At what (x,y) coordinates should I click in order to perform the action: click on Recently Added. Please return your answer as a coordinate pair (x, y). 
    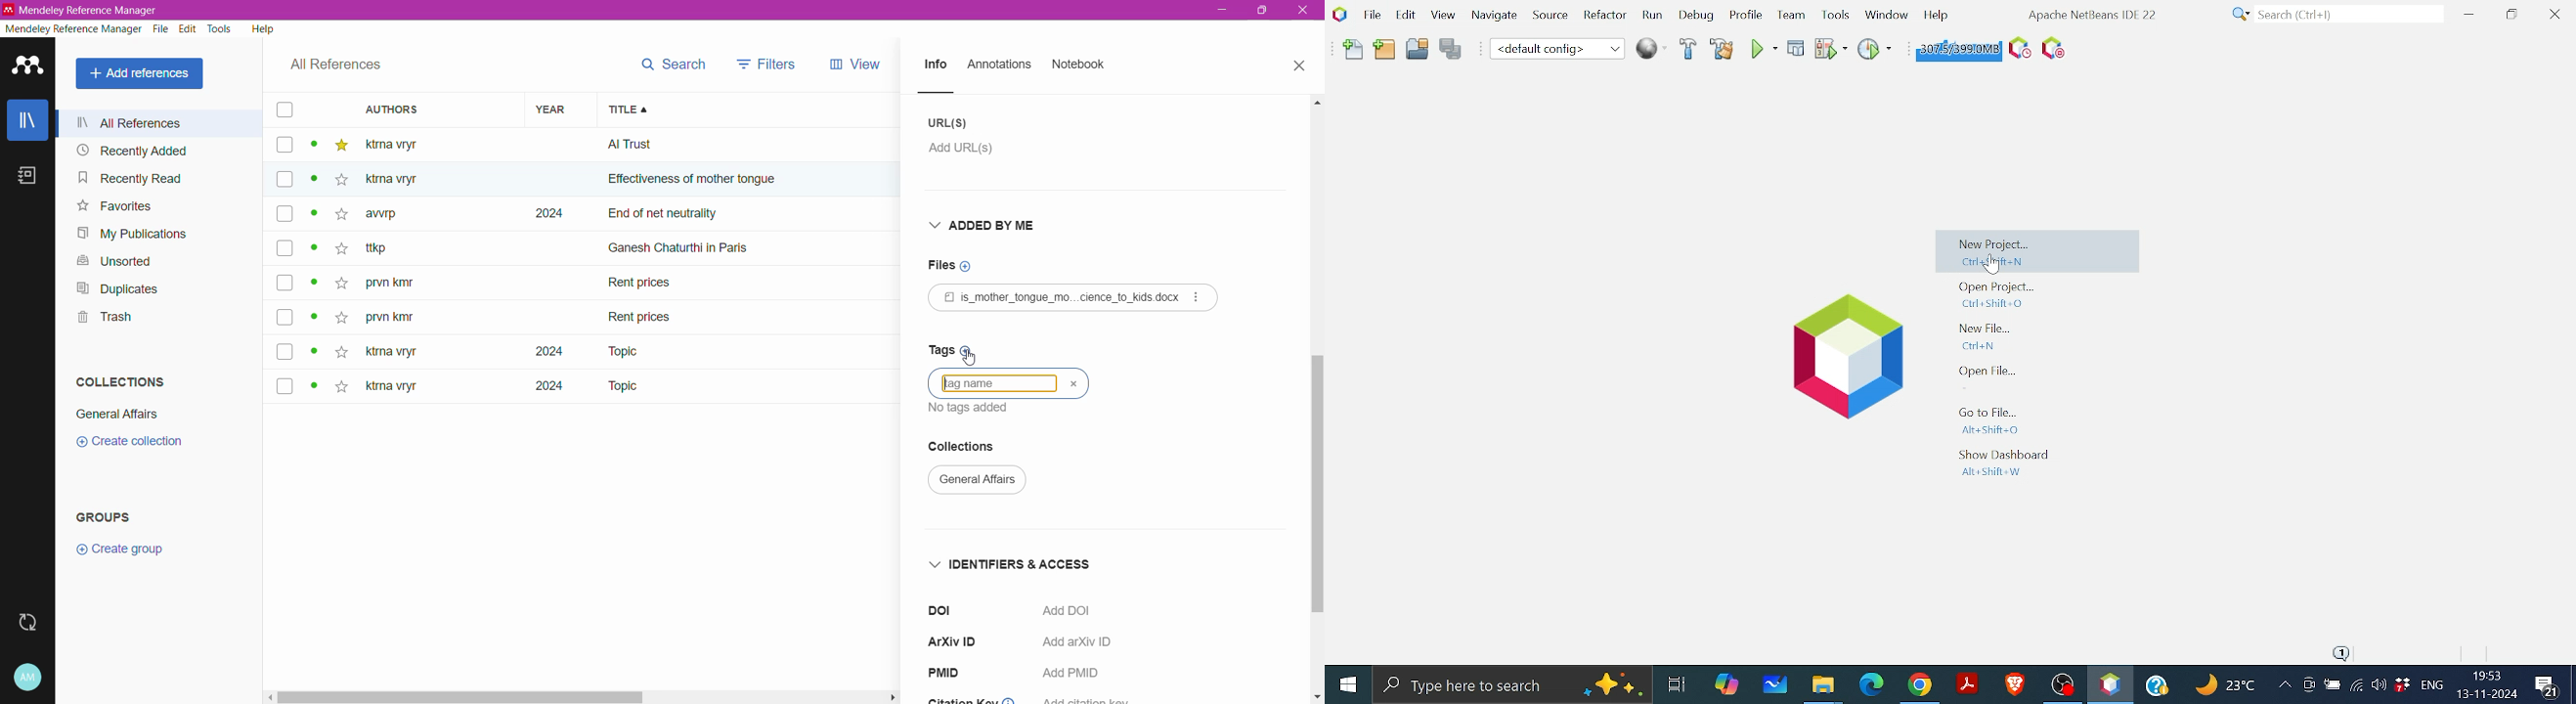
    Looking at the image, I should click on (155, 150).